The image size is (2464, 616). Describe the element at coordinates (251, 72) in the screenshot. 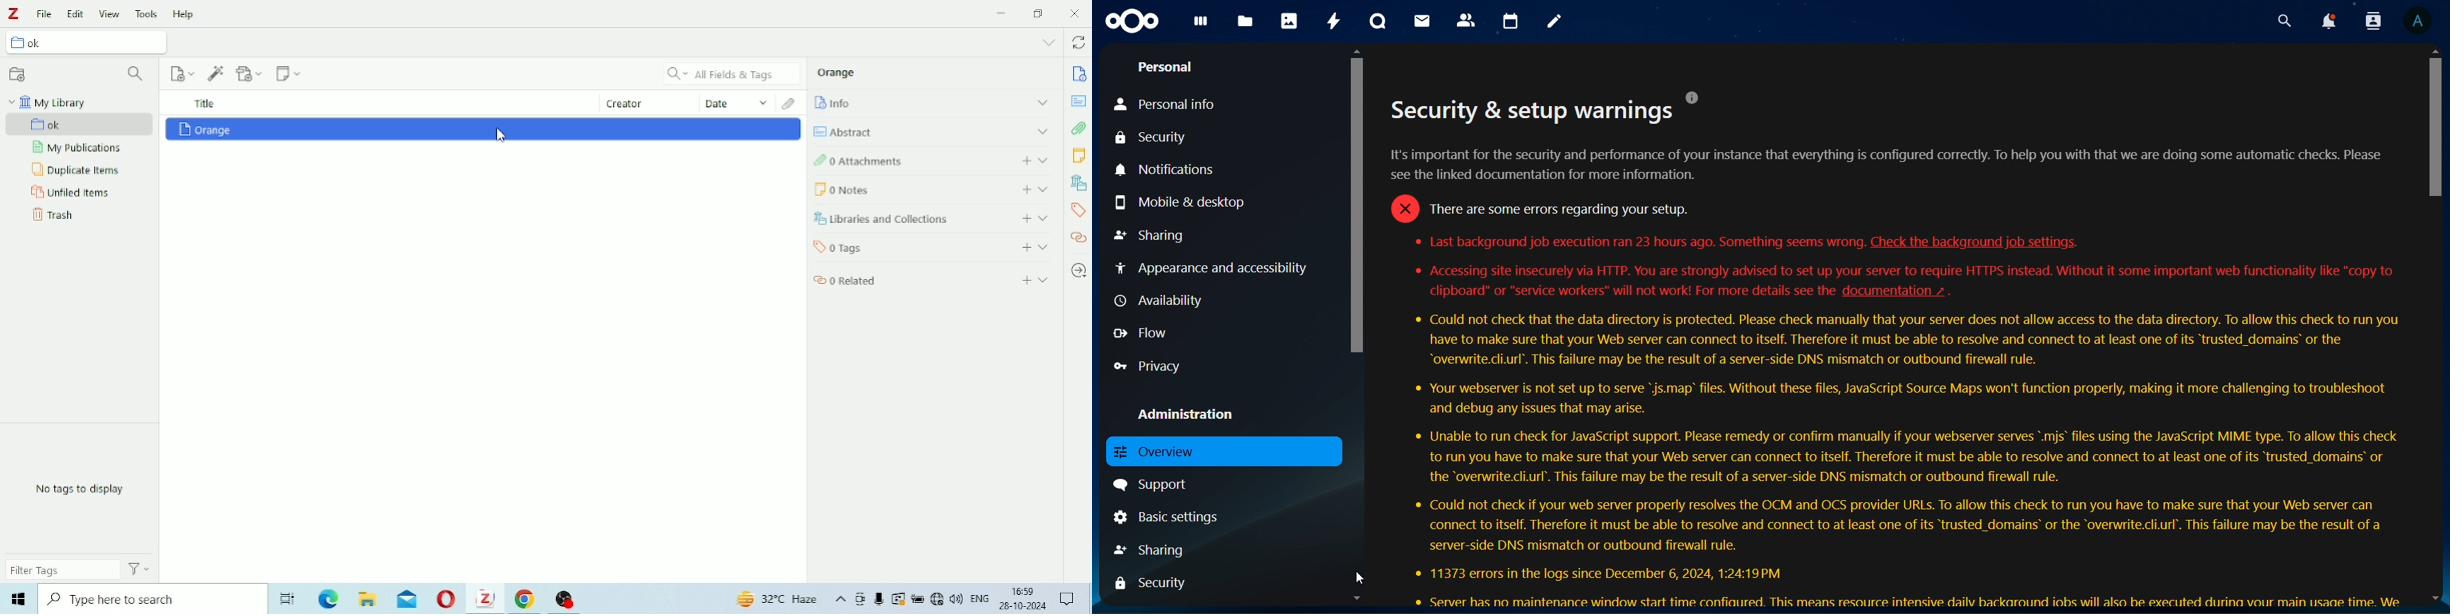

I see `Add Attachment` at that location.